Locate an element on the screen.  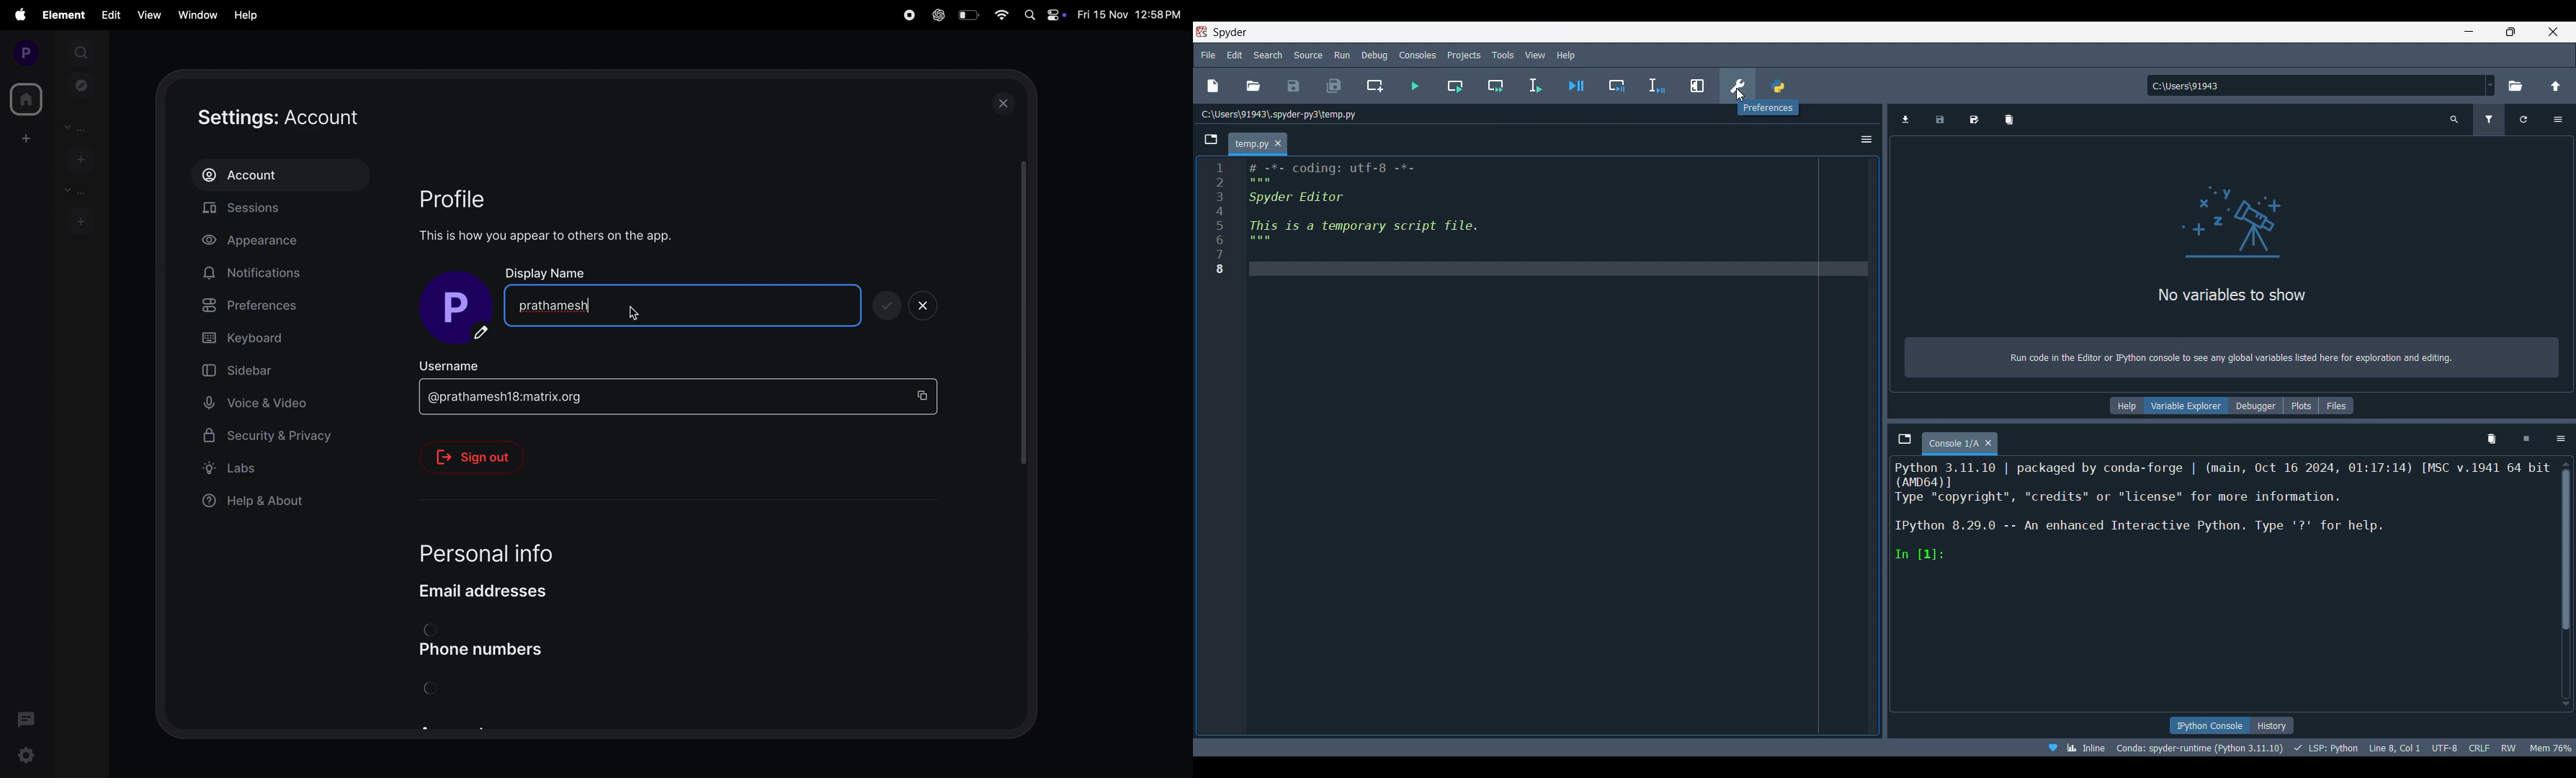
Type in folder location is located at coordinates (2315, 86).